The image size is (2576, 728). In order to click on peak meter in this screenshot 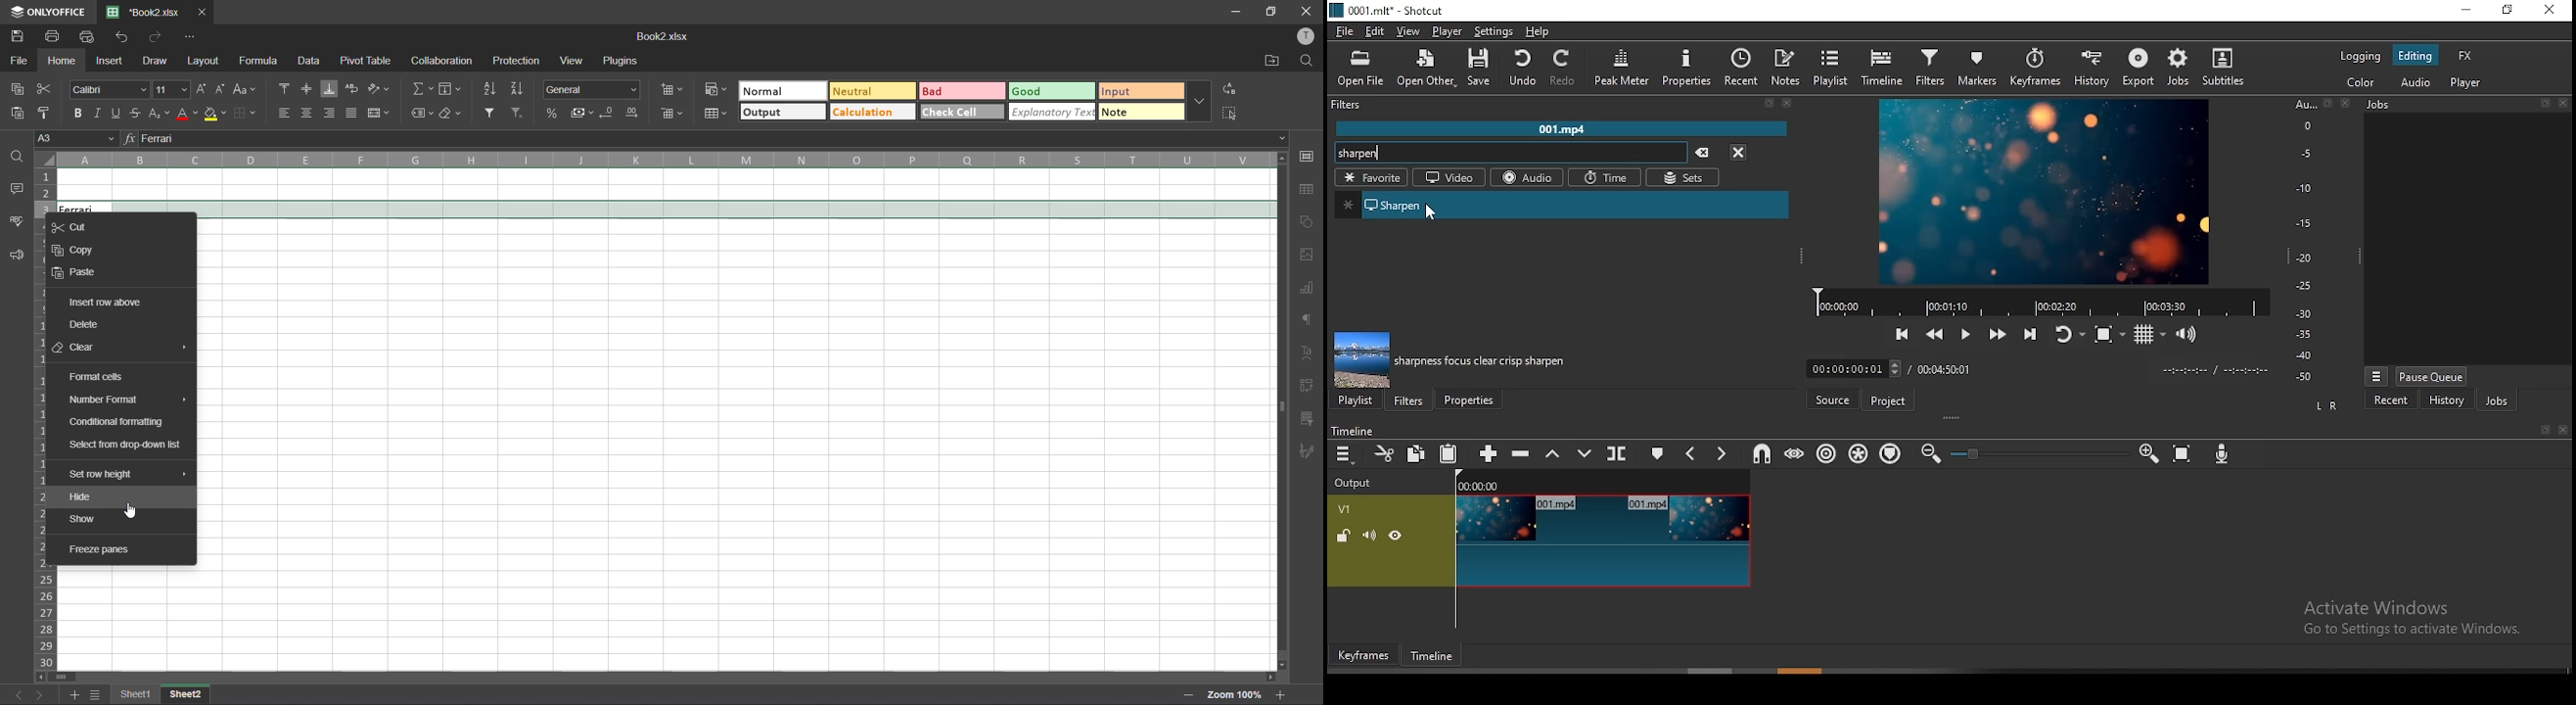, I will do `click(1621, 69)`.